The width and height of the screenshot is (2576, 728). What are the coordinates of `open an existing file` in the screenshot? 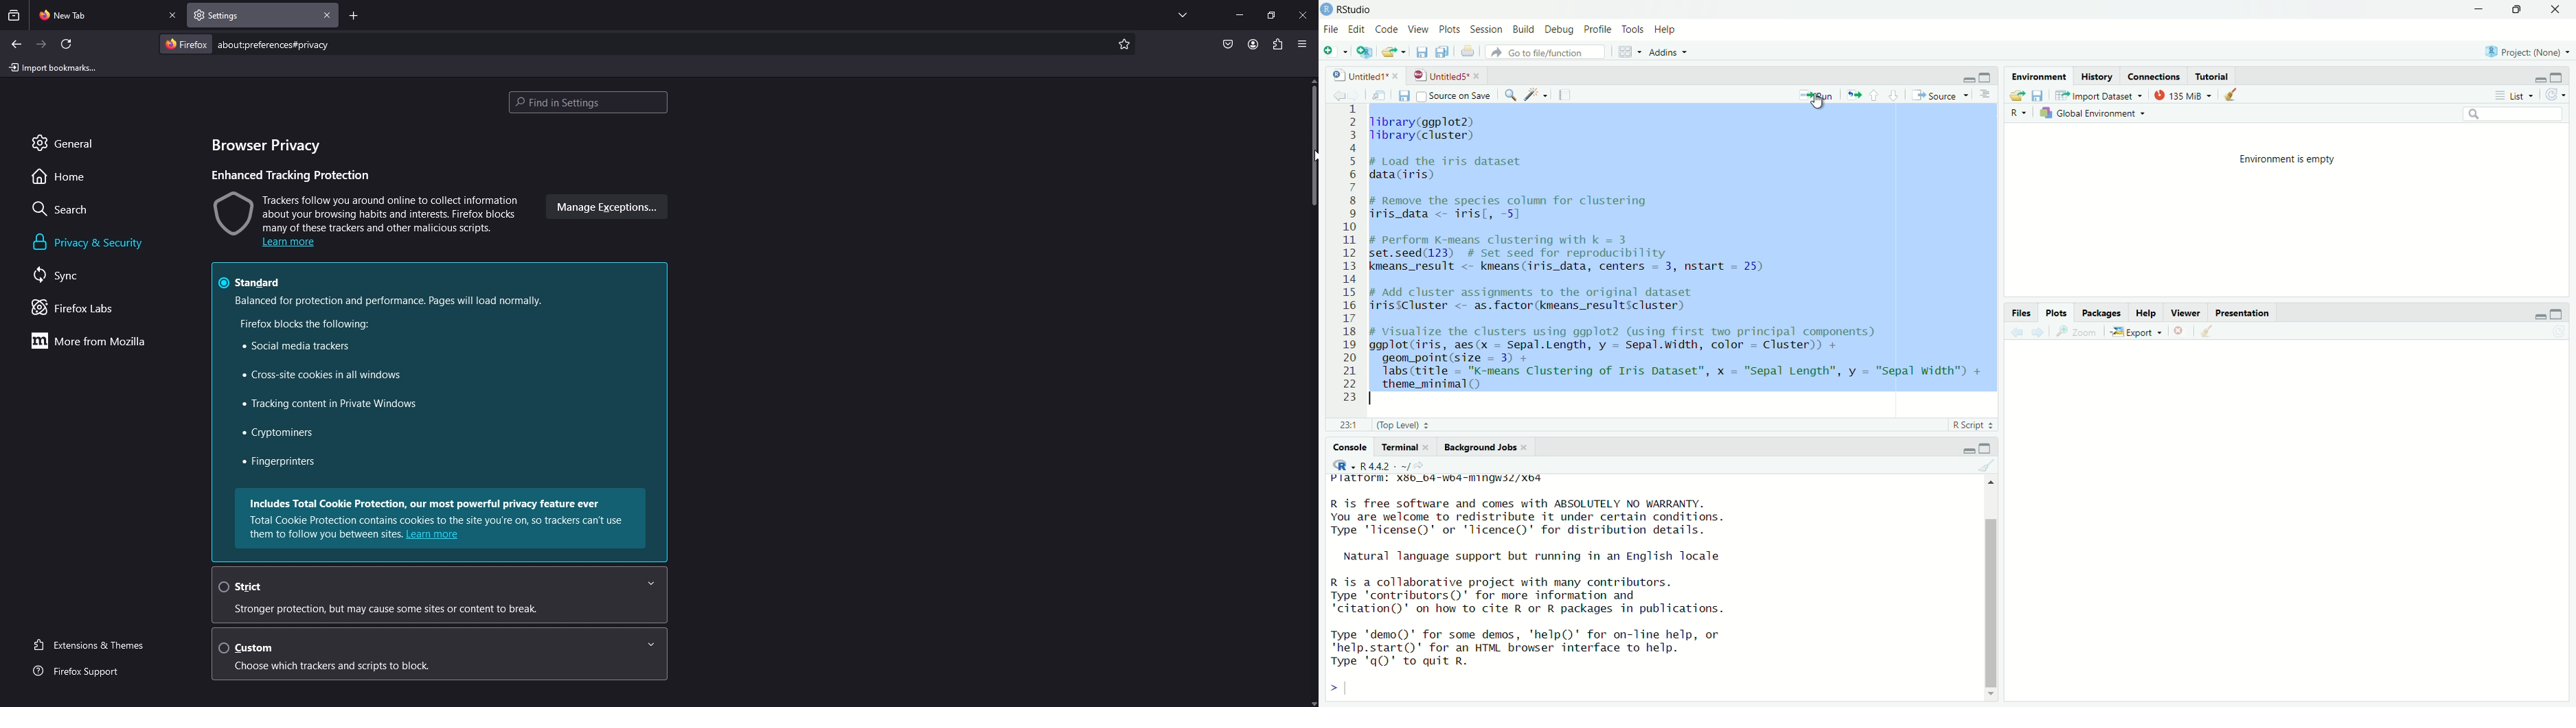 It's located at (1393, 51).